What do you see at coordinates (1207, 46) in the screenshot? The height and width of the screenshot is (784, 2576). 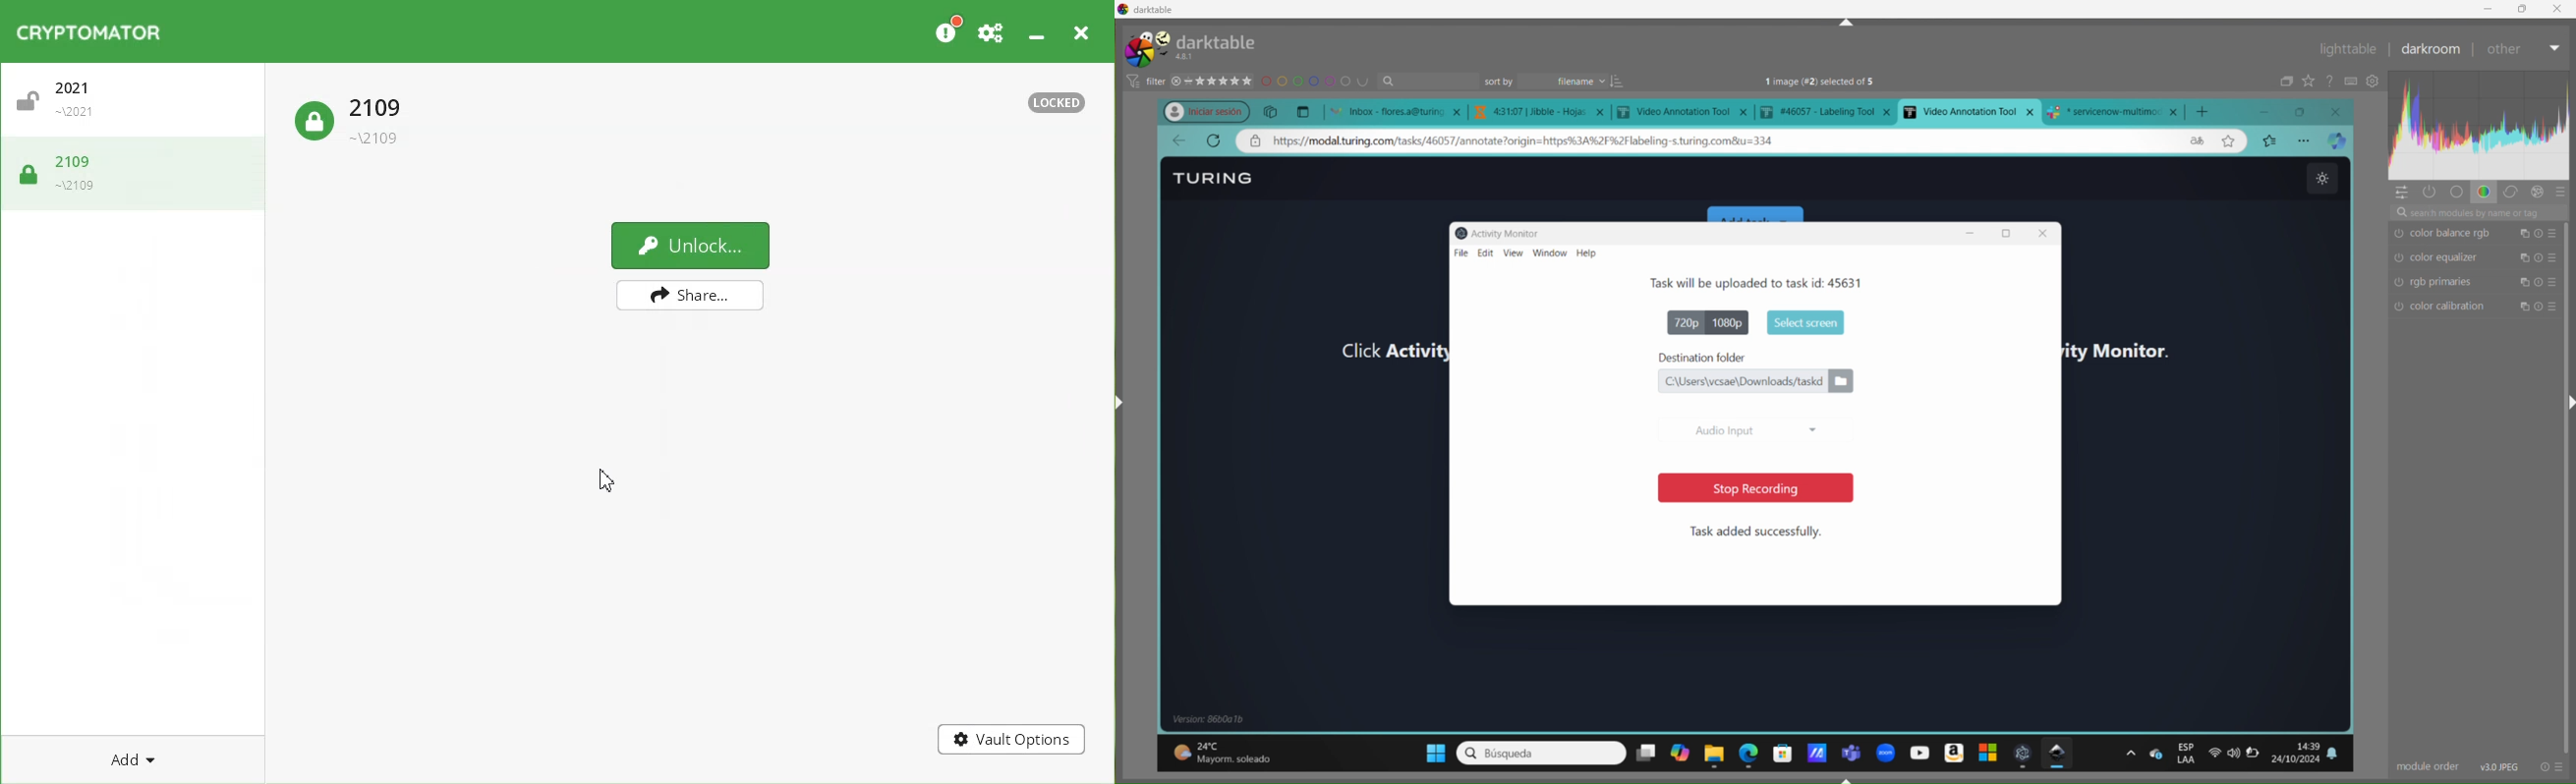 I see `turing` at bounding box center [1207, 46].